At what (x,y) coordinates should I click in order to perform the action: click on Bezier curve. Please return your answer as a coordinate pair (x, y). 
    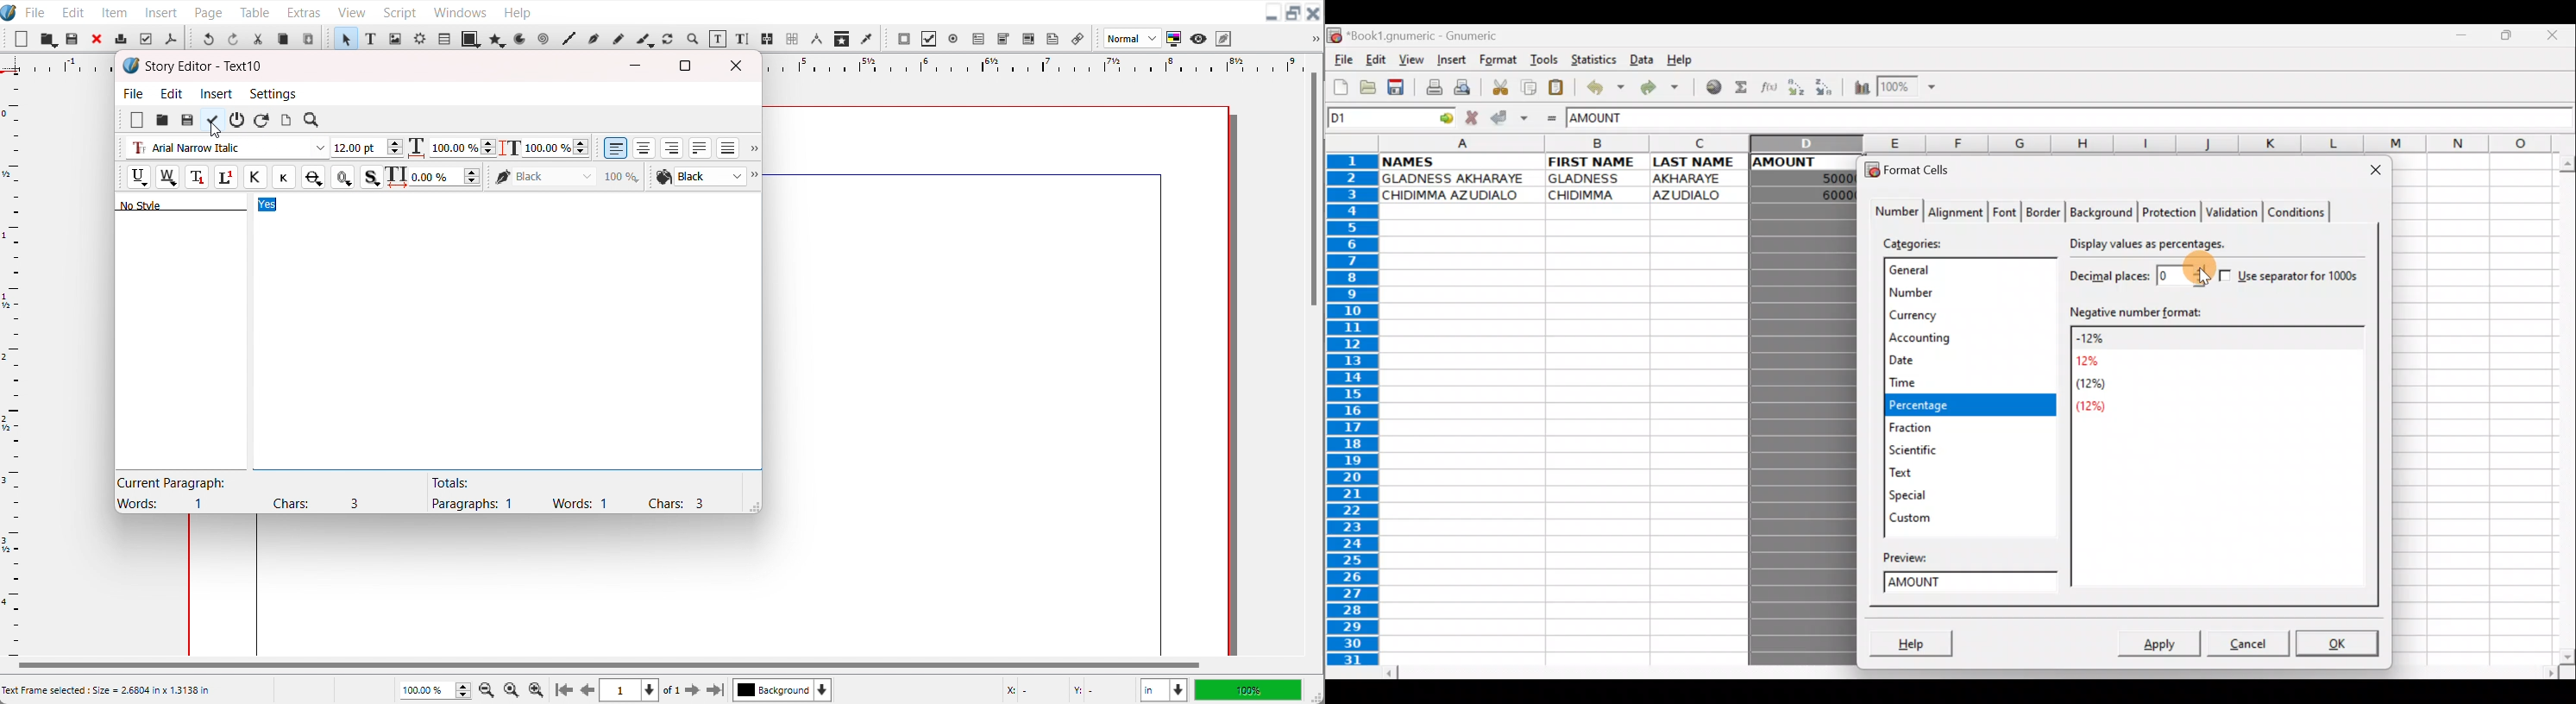
    Looking at the image, I should click on (593, 39).